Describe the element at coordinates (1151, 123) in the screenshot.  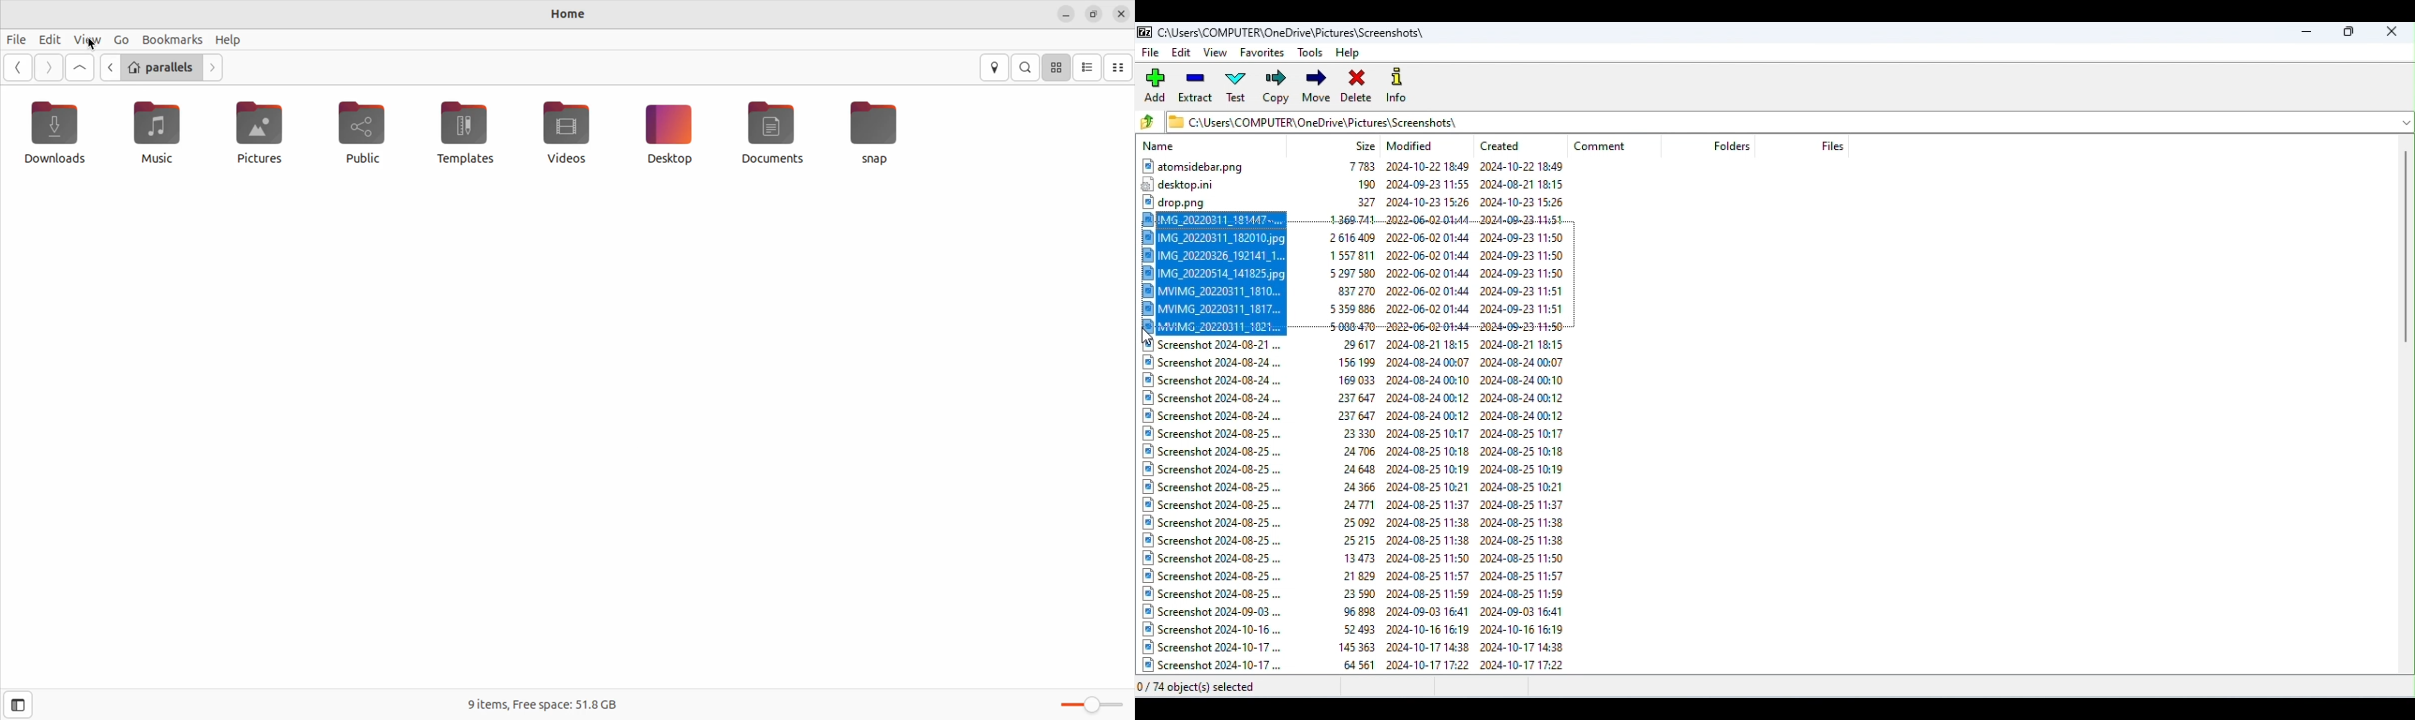
I see `Go back` at that location.